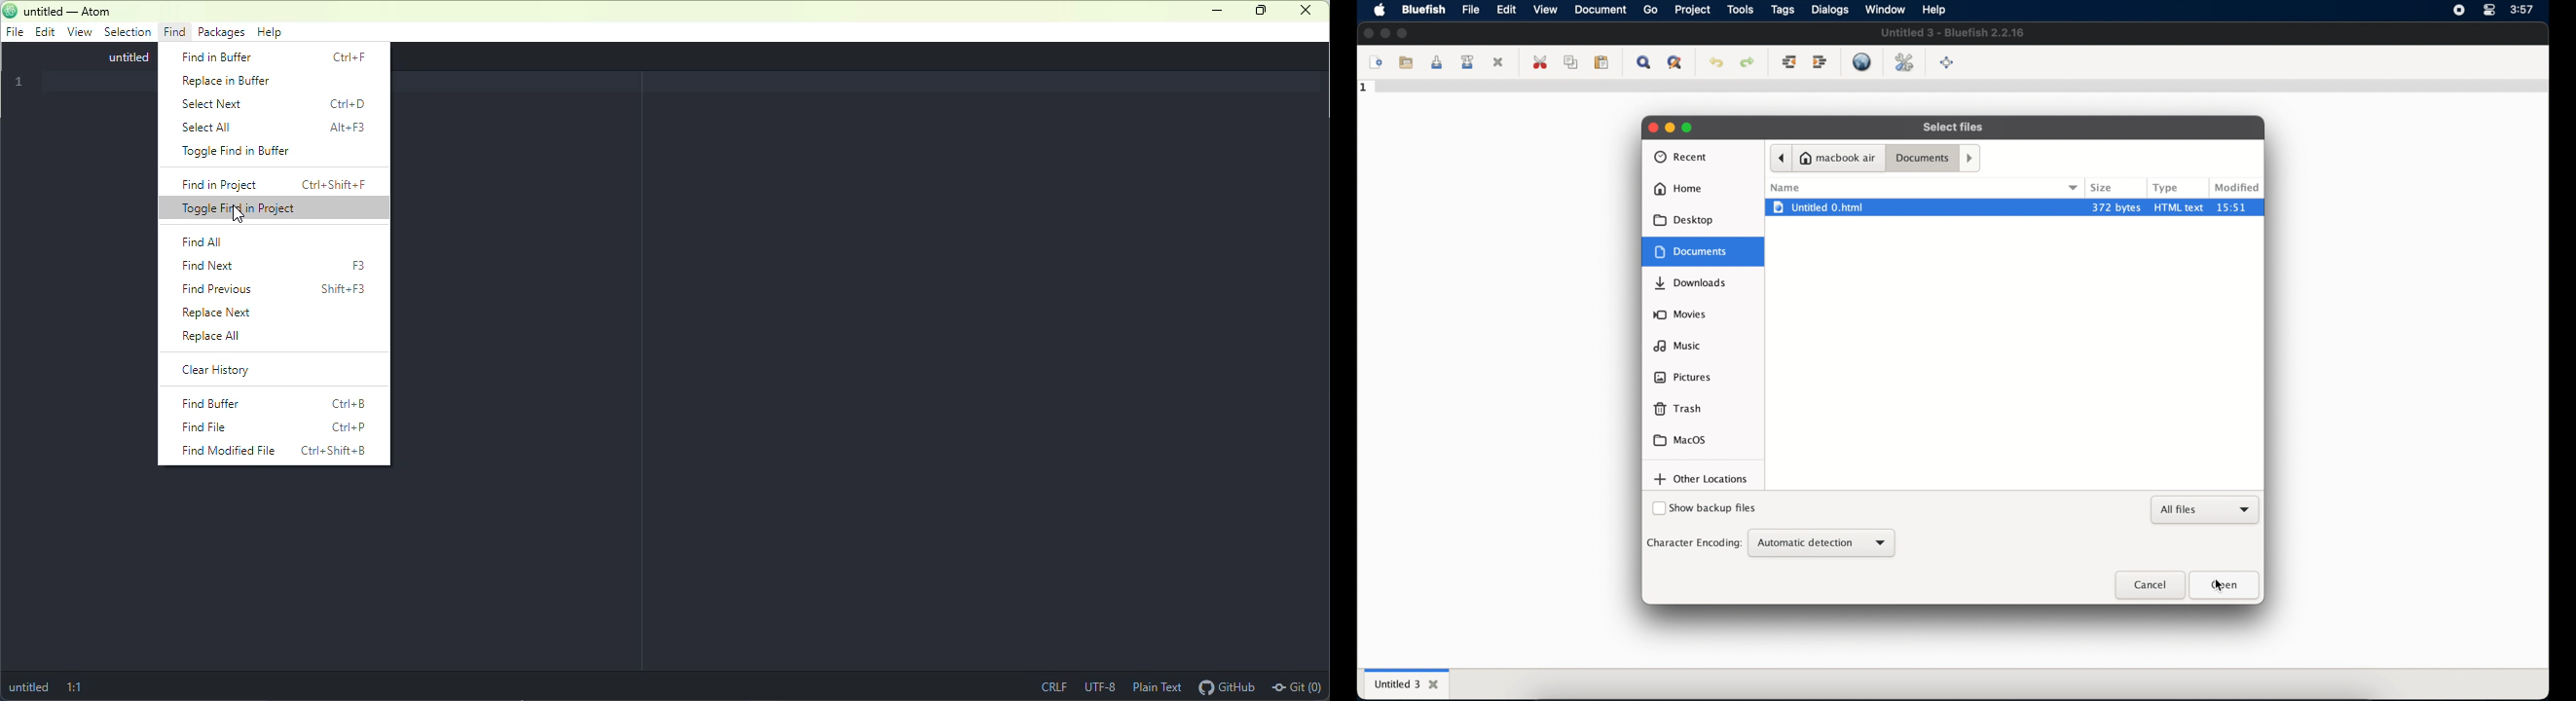 The height and width of the screenshot is (728, 2576). What do you see at coordinates (2115, 206) in the screenshot?
I see `372 bytes` at bounding box center [2115, 206].